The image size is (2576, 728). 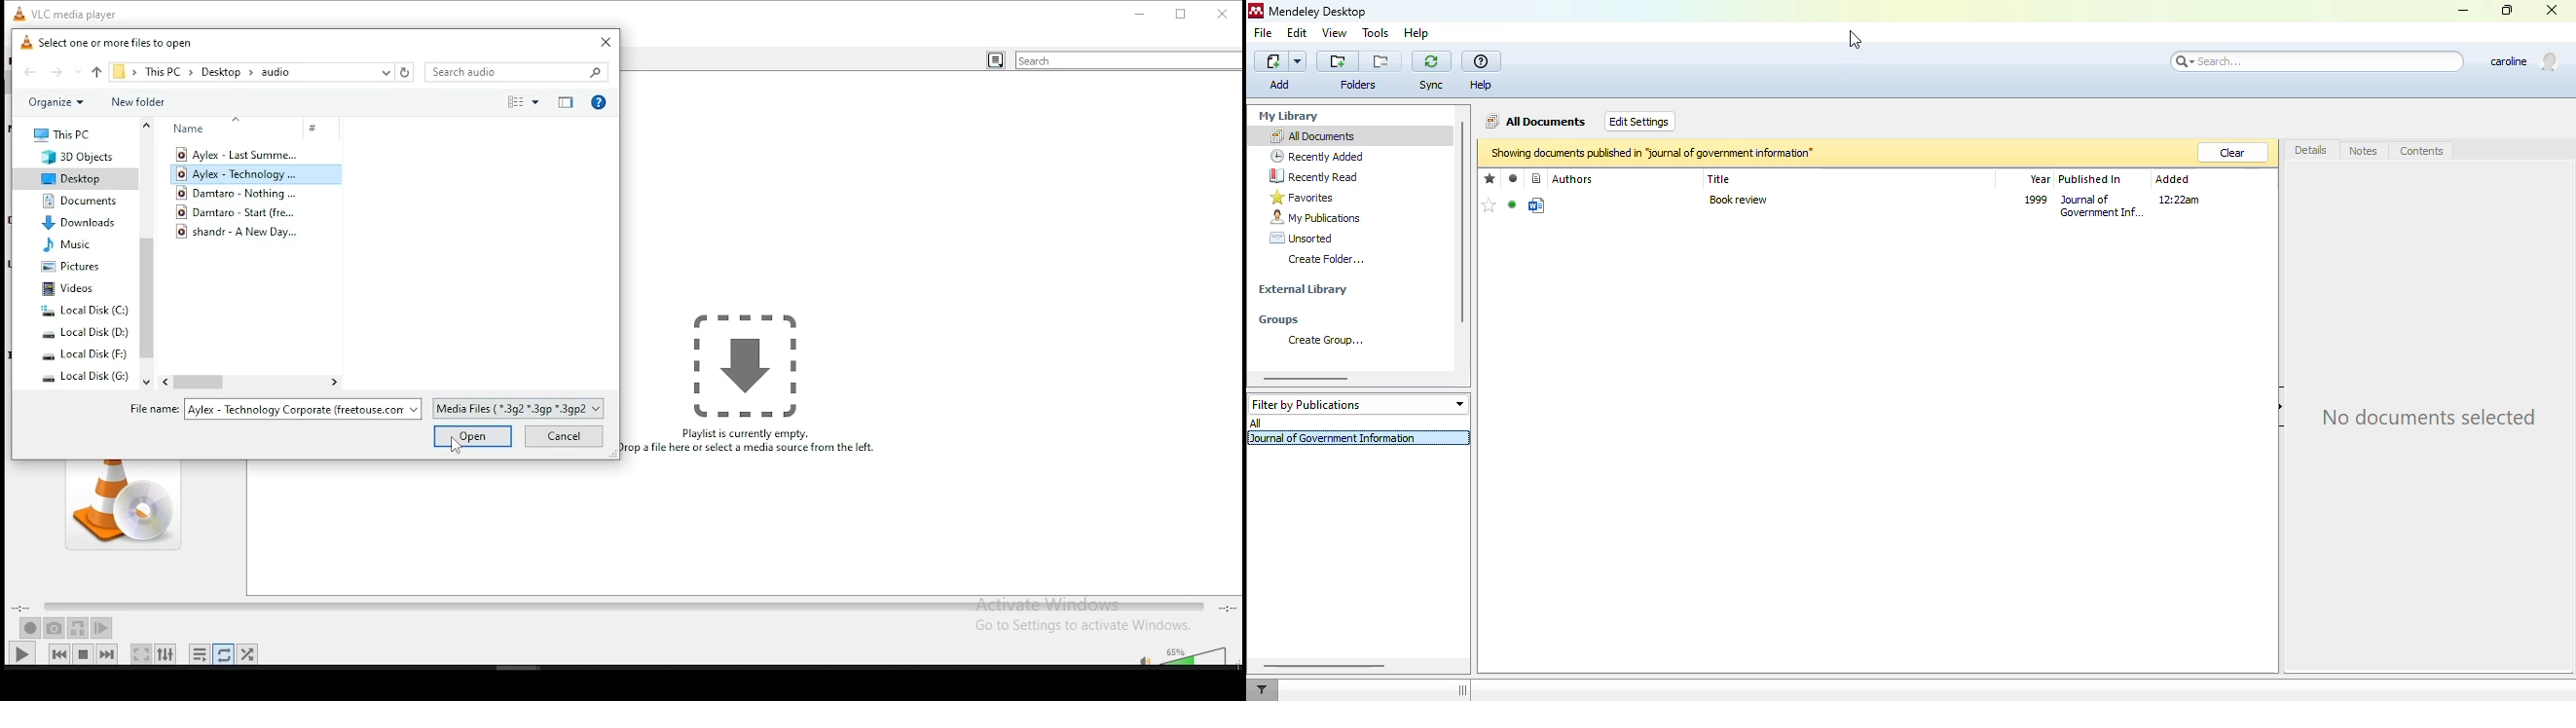 I want to click on file type, so click(x=522, y=407).